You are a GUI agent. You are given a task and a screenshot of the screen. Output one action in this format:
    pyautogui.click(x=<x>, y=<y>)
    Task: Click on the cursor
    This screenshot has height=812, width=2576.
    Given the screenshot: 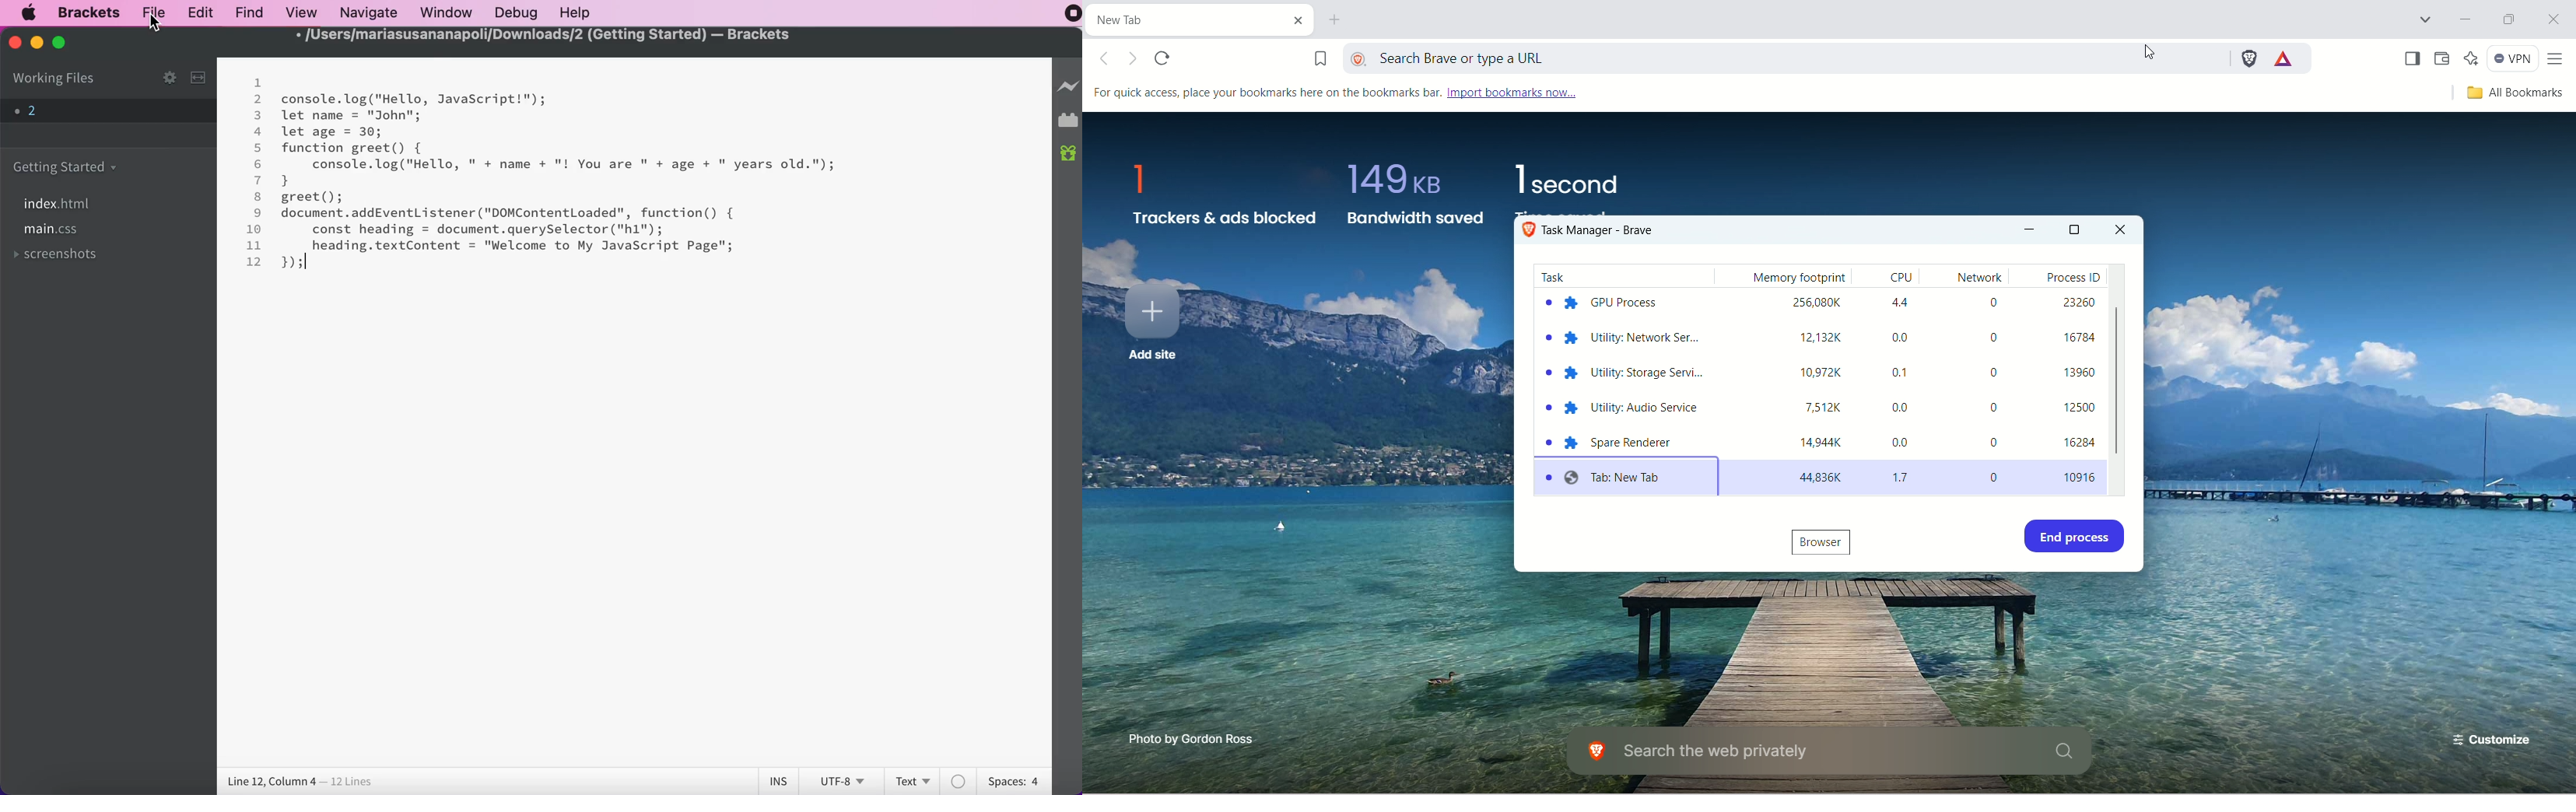 What is the action you would take?
    pyautogui.click(x=155, y=25)
    